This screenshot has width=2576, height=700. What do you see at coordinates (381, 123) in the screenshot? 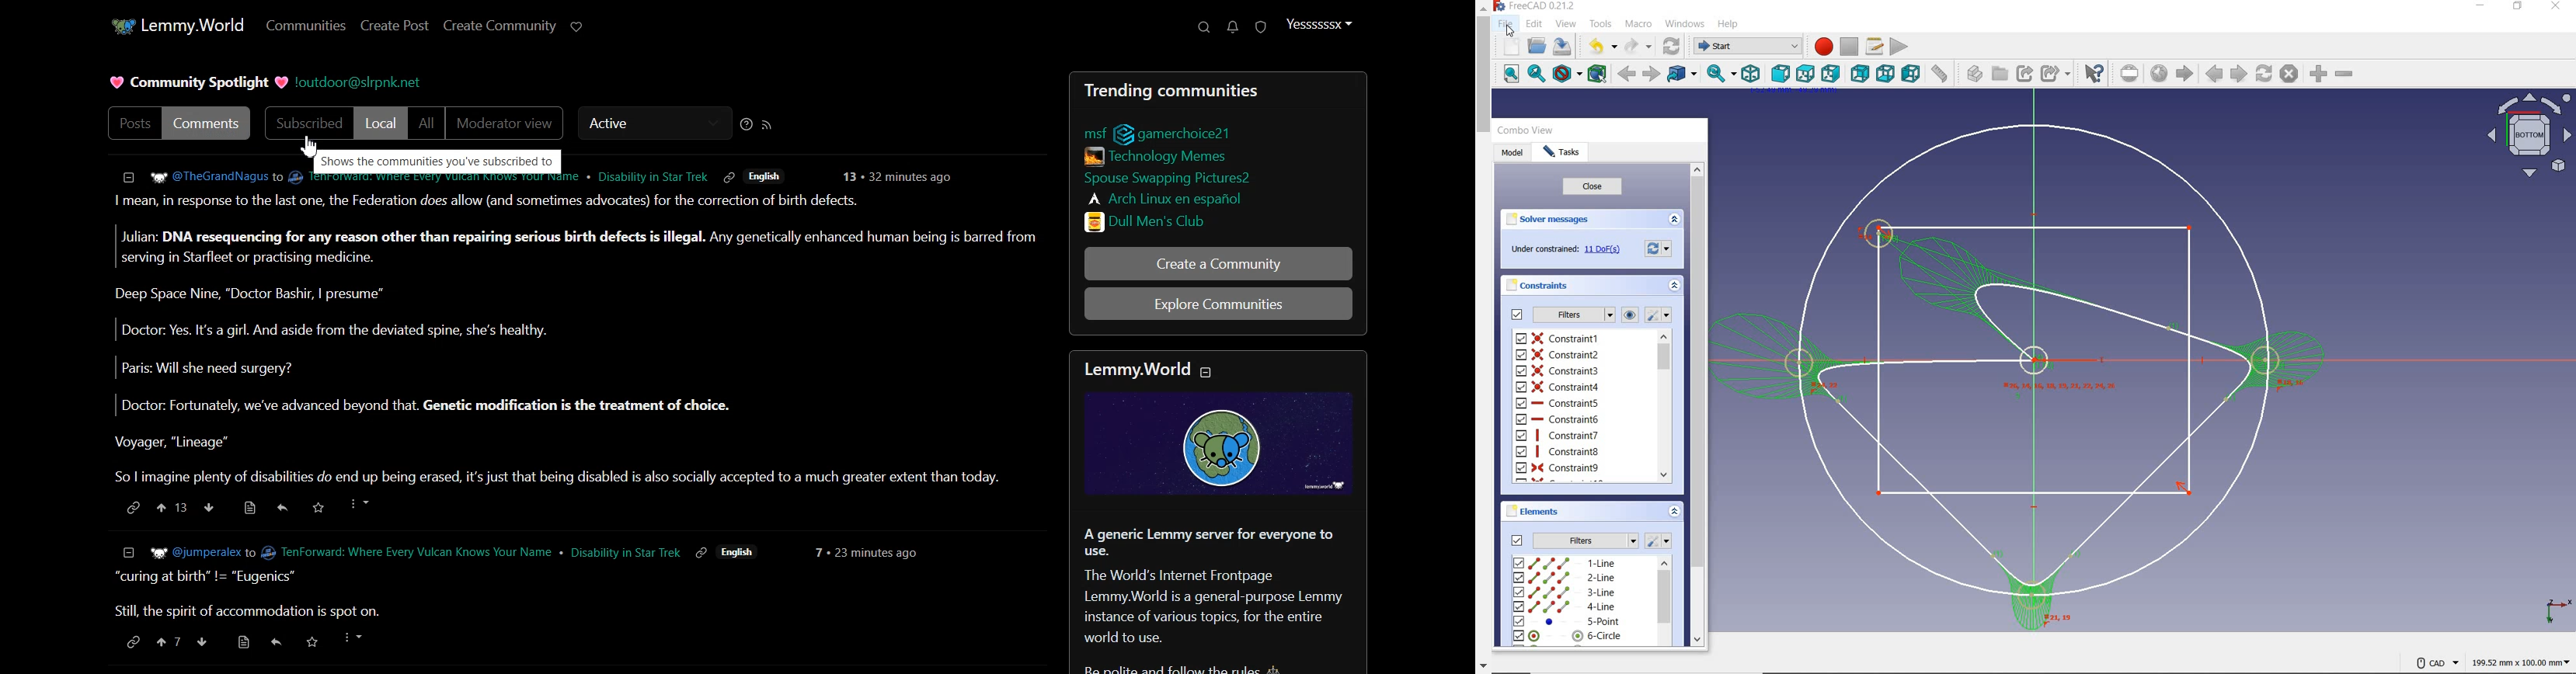
I see `Local` at bounding box center [381, 123].